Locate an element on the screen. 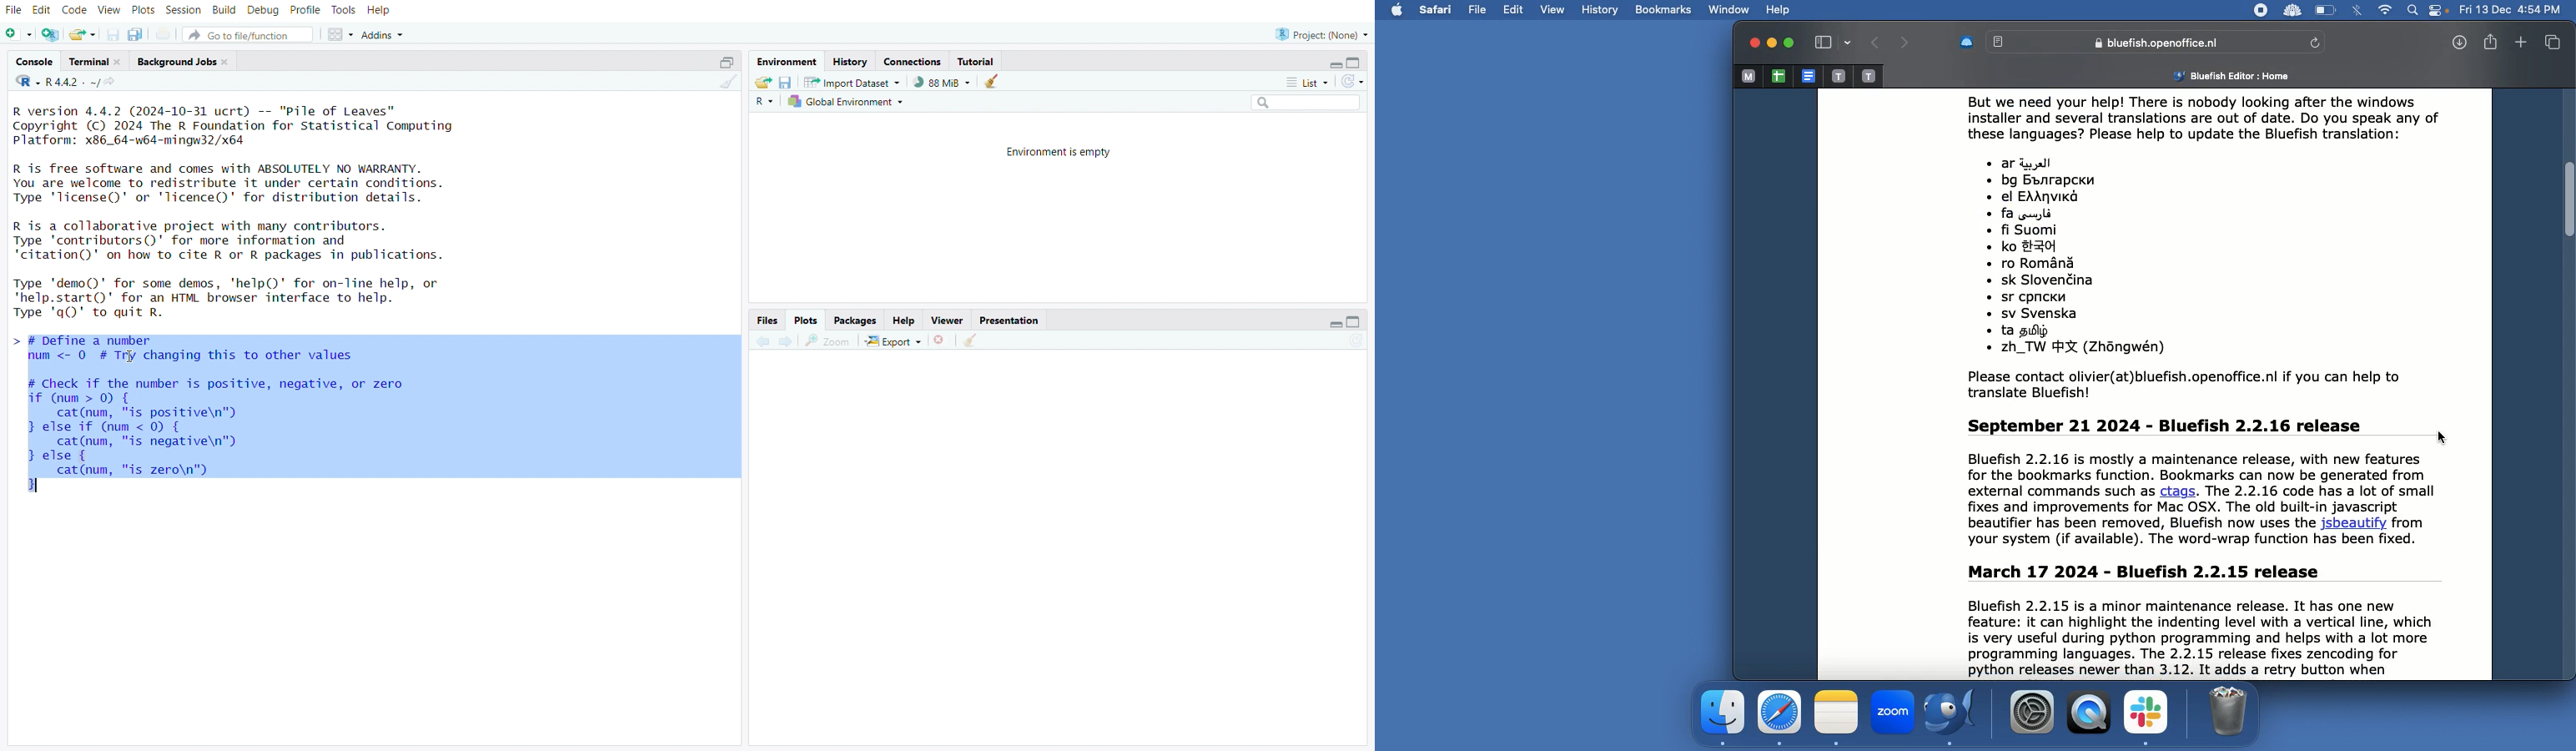  go to file/function is located at coordinates (251, 37).